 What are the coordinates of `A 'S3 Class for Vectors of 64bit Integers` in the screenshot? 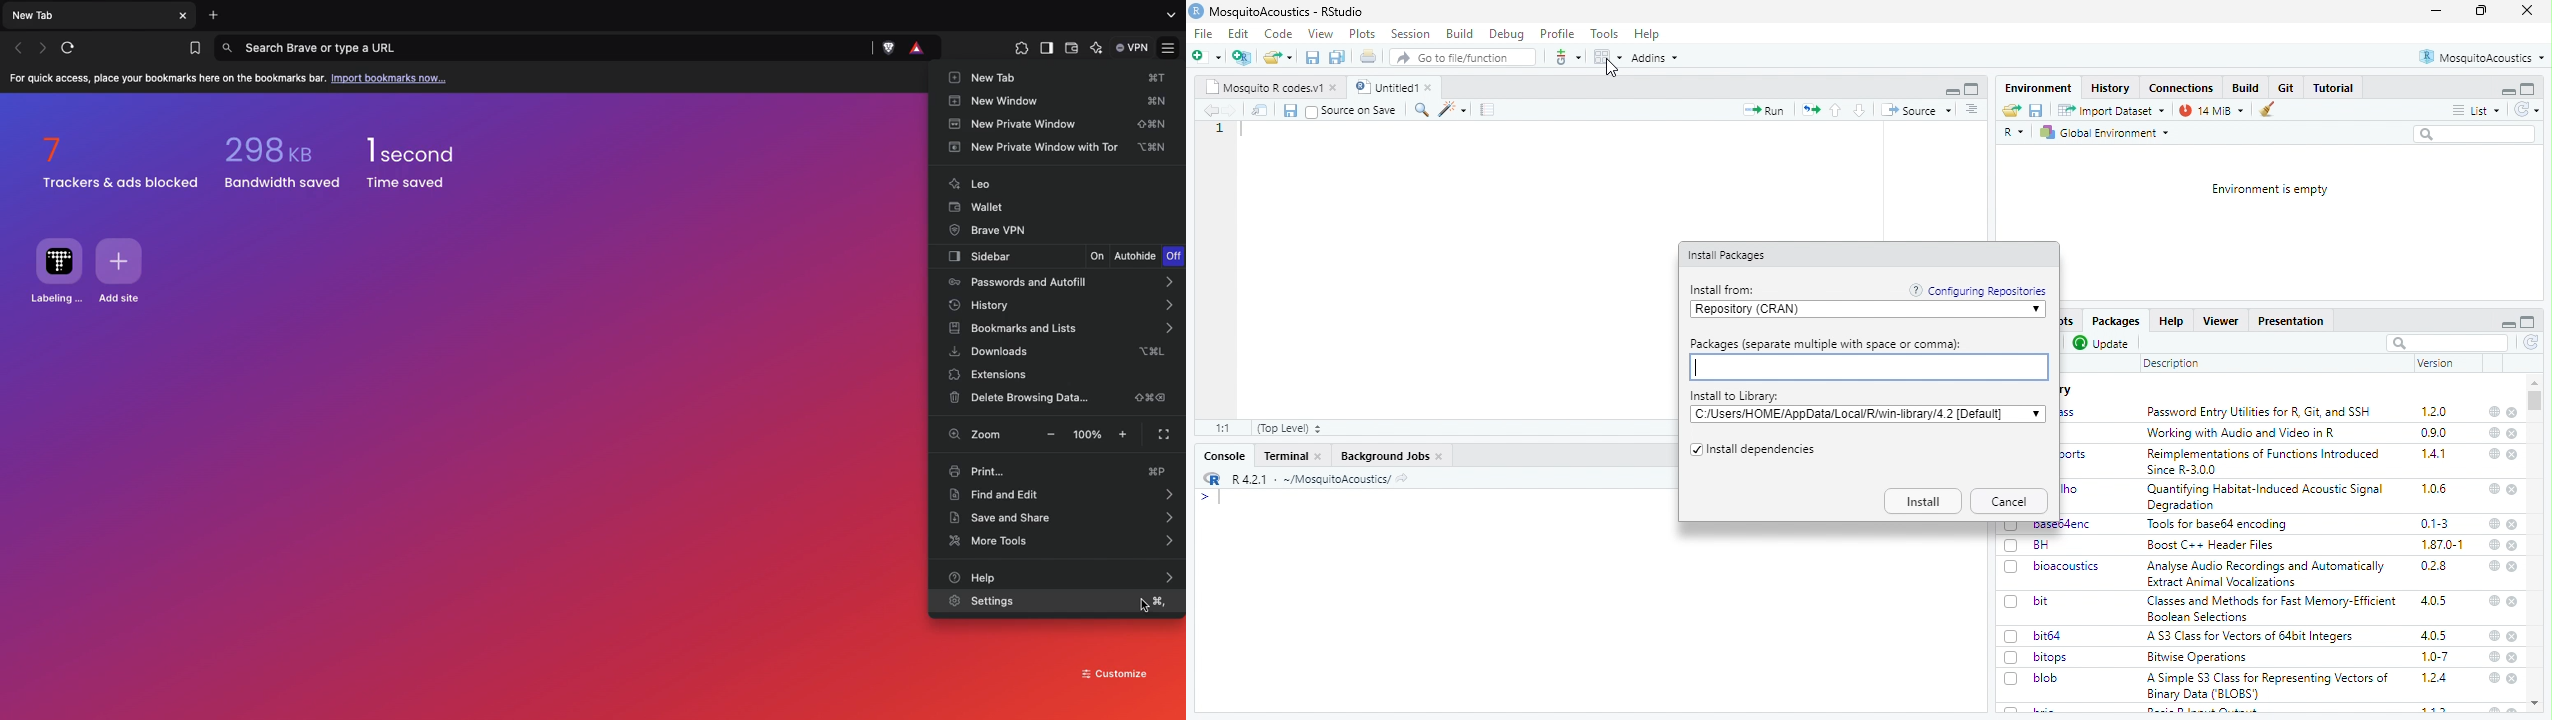 It's located at (2252, 637).